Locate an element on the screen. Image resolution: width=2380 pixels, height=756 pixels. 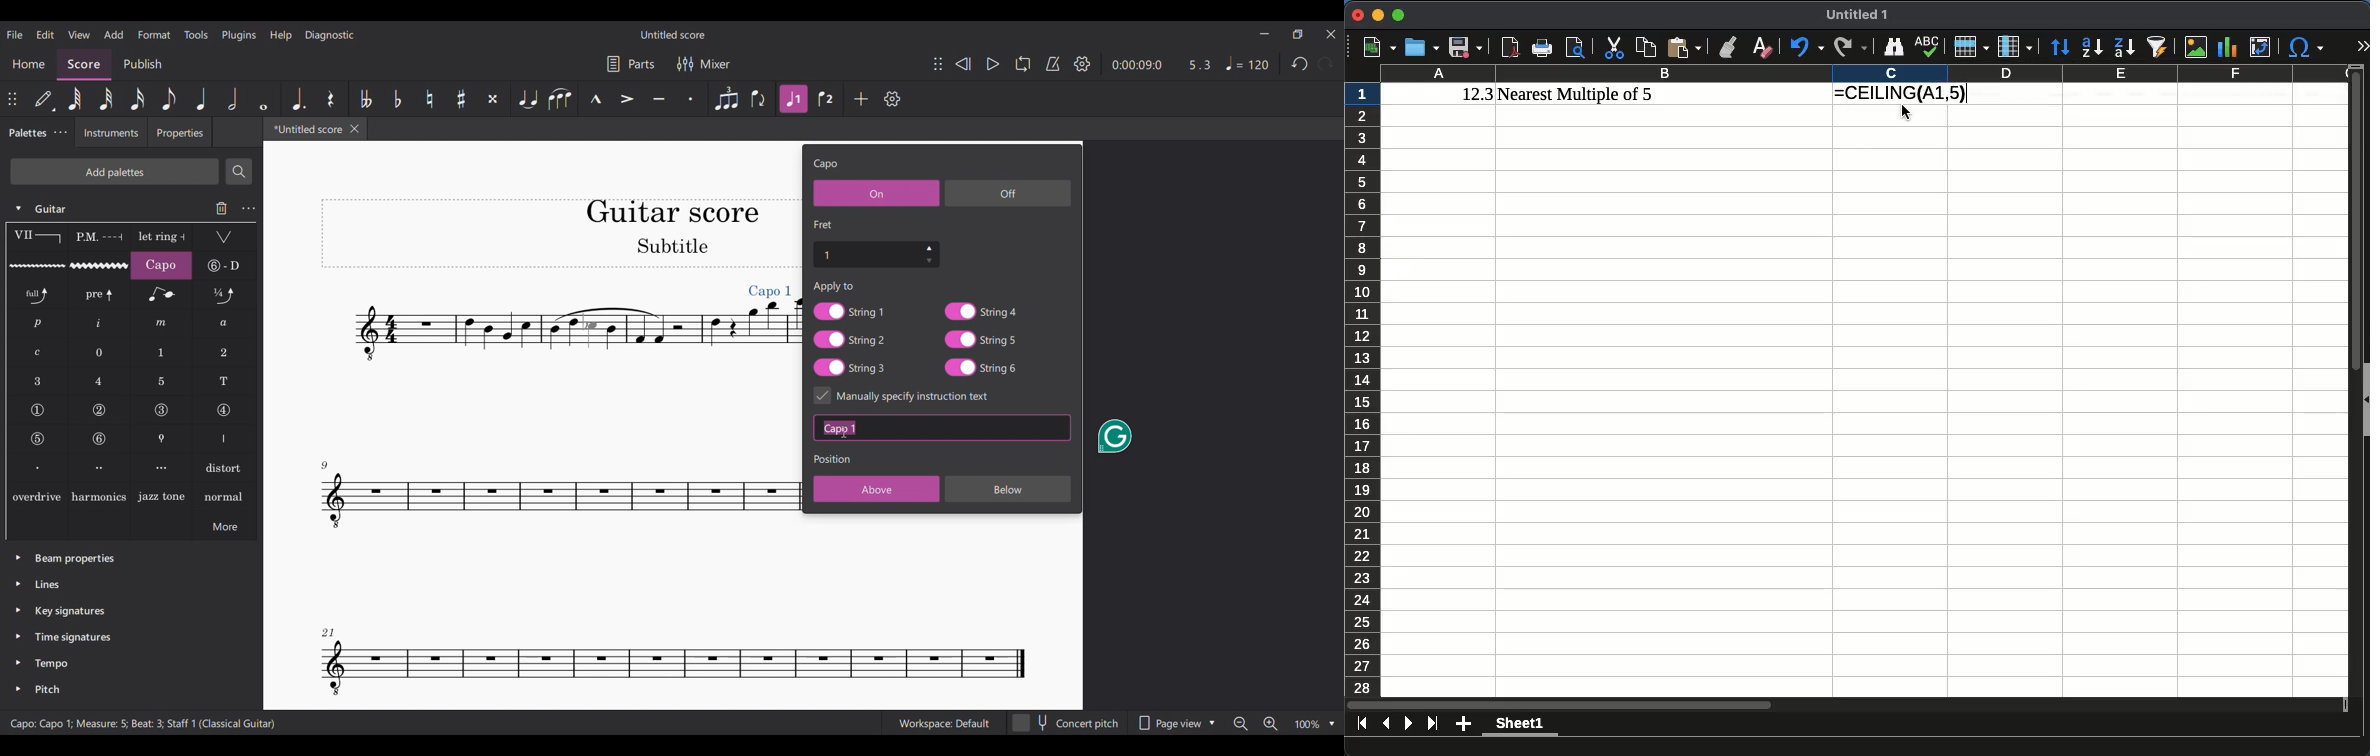
print preview is located at coordinates (1577, 47).